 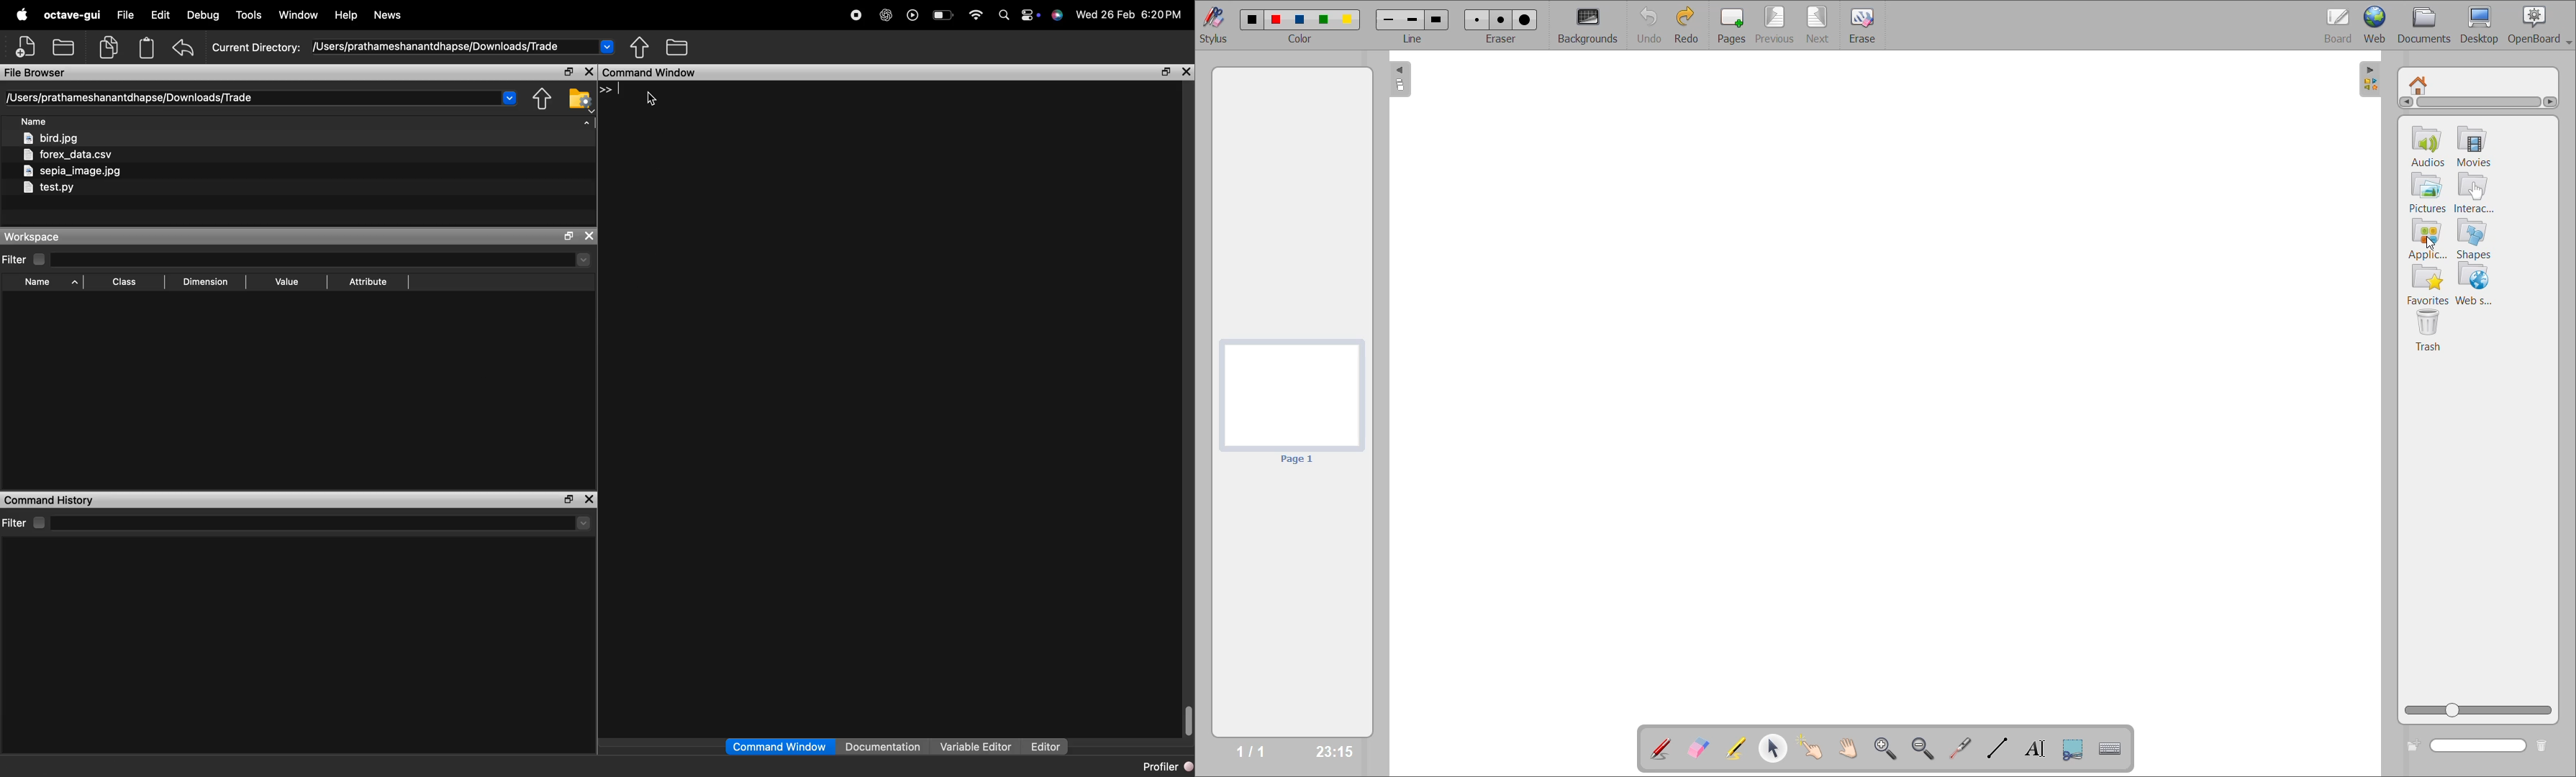 I want to click on chatgpt, so click(x=886, y=14).